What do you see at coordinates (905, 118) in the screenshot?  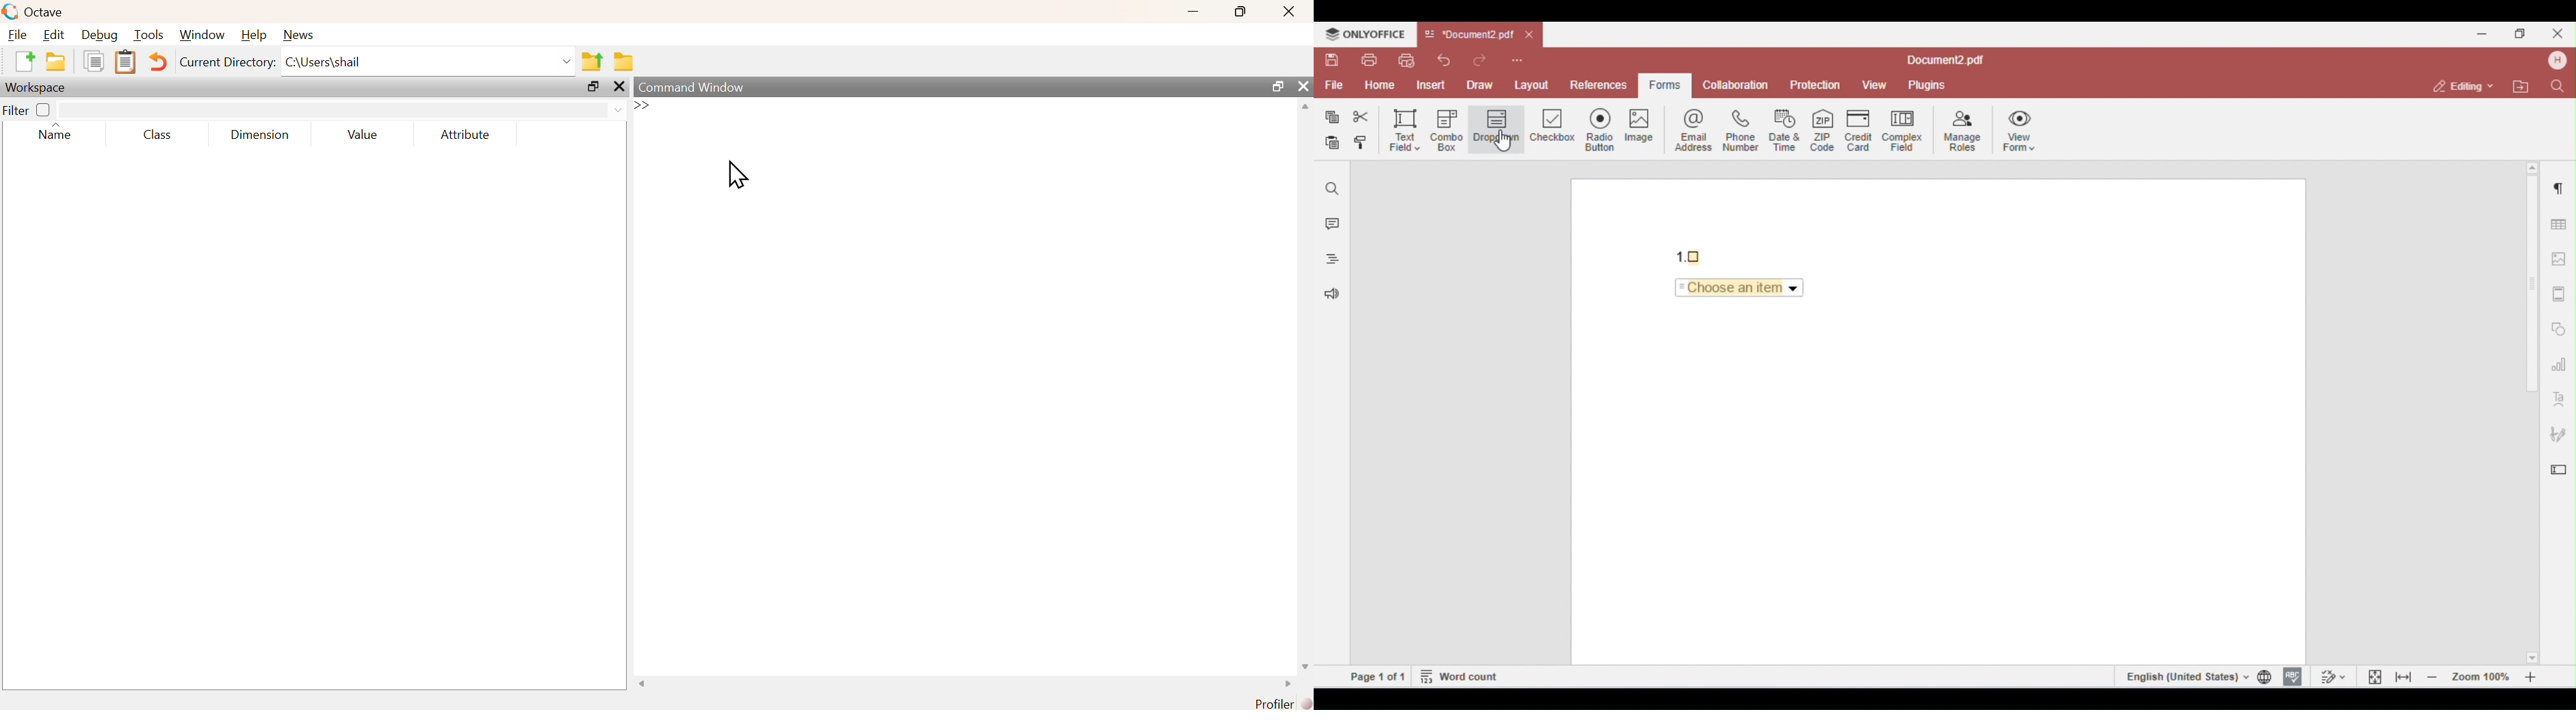 I see `command` at bounding box center [905, 118].